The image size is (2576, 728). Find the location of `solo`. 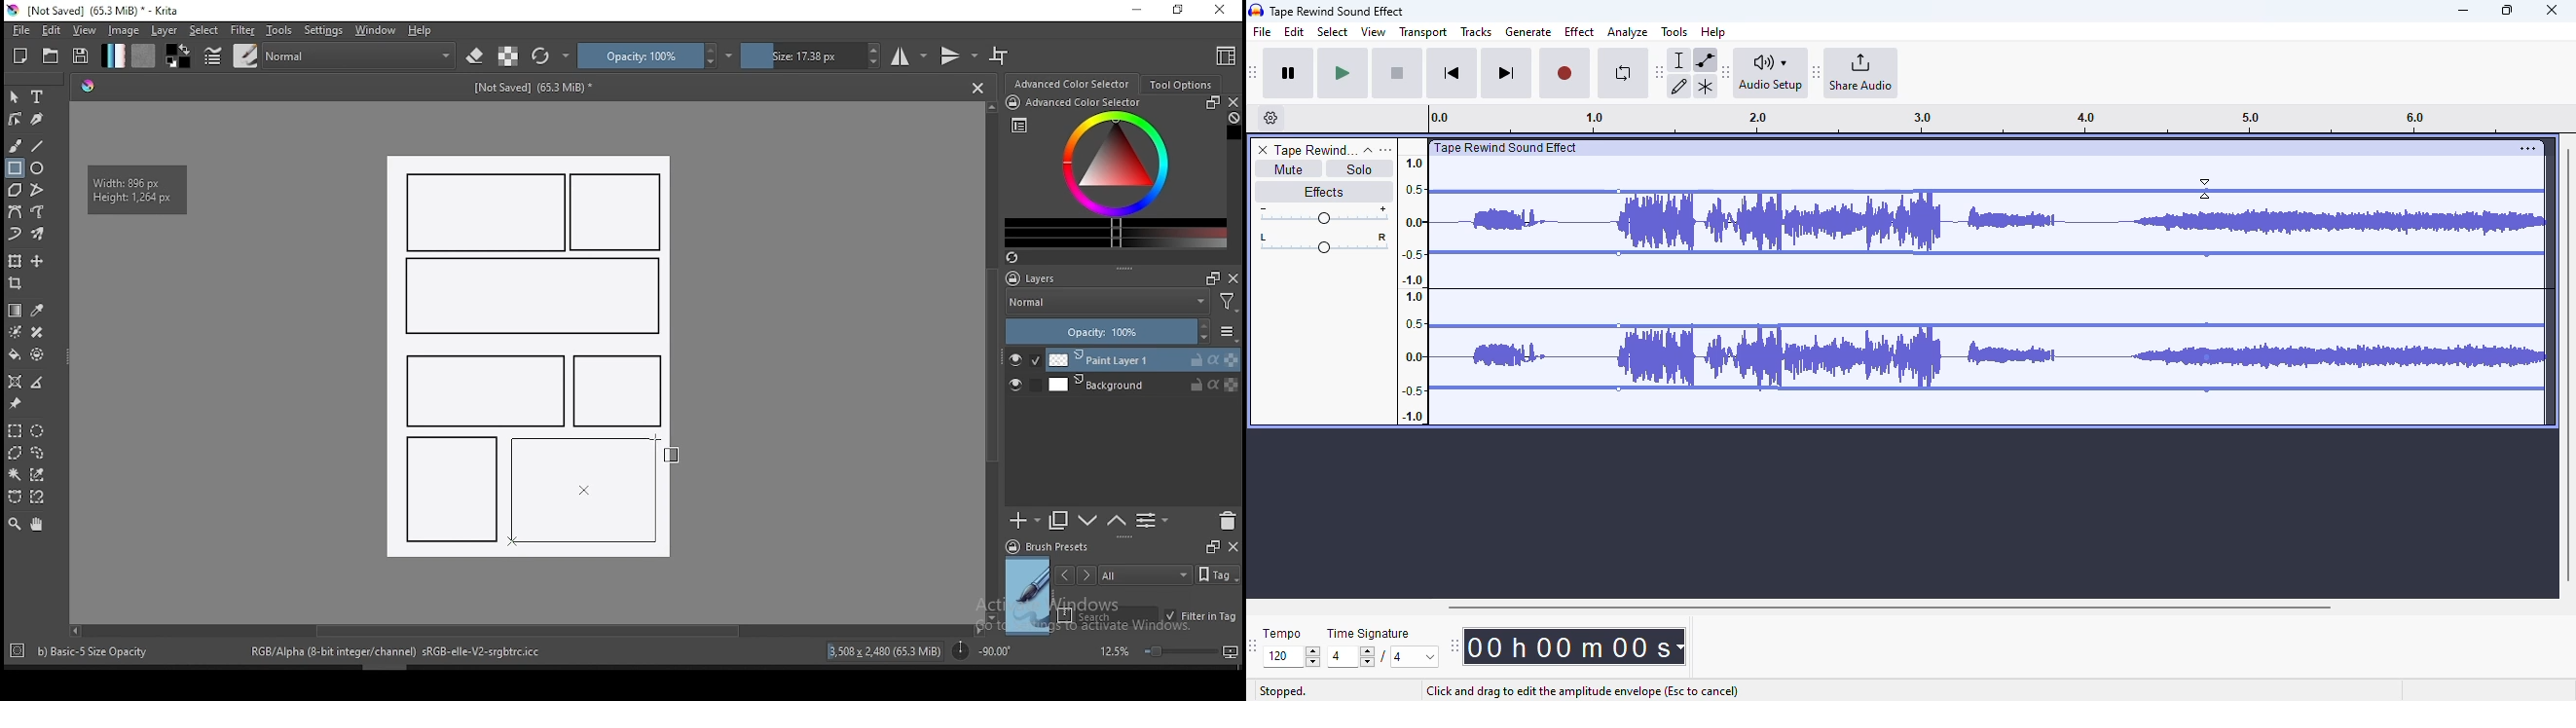

solo is located at coordinates (1360, 168).